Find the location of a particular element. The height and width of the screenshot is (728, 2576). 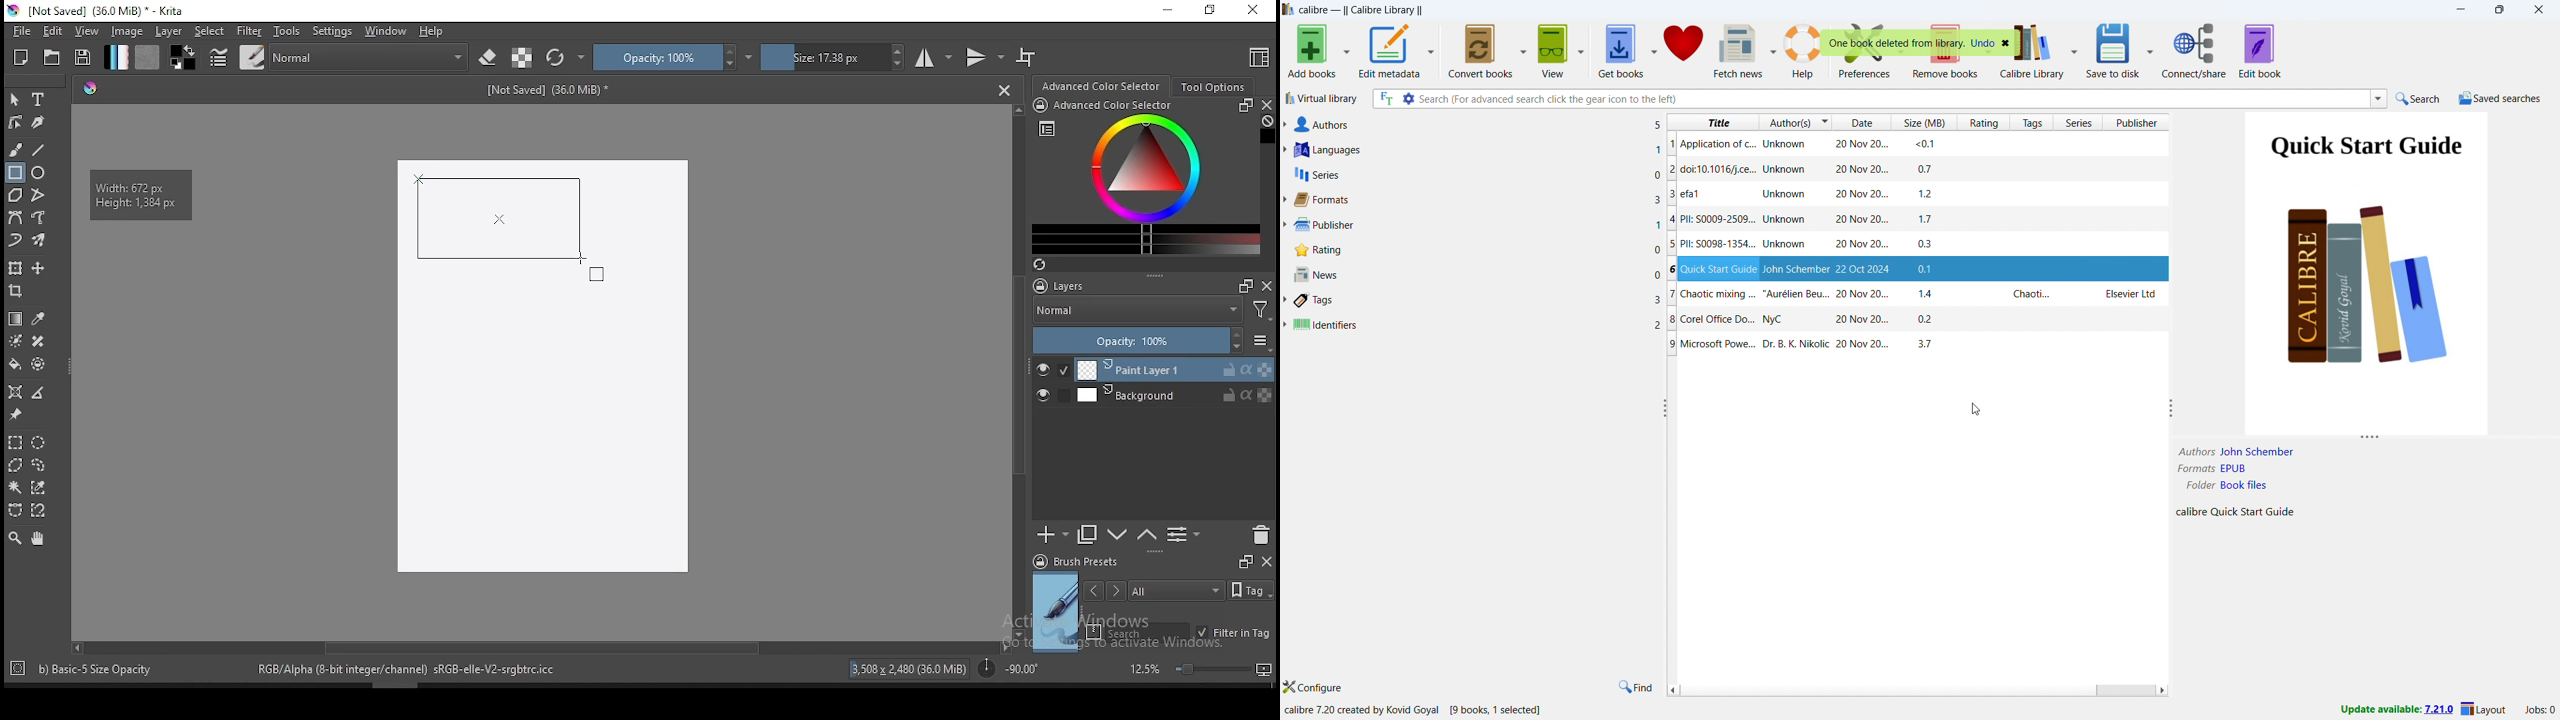

multibrush tool is located at coordinates (40, 242).